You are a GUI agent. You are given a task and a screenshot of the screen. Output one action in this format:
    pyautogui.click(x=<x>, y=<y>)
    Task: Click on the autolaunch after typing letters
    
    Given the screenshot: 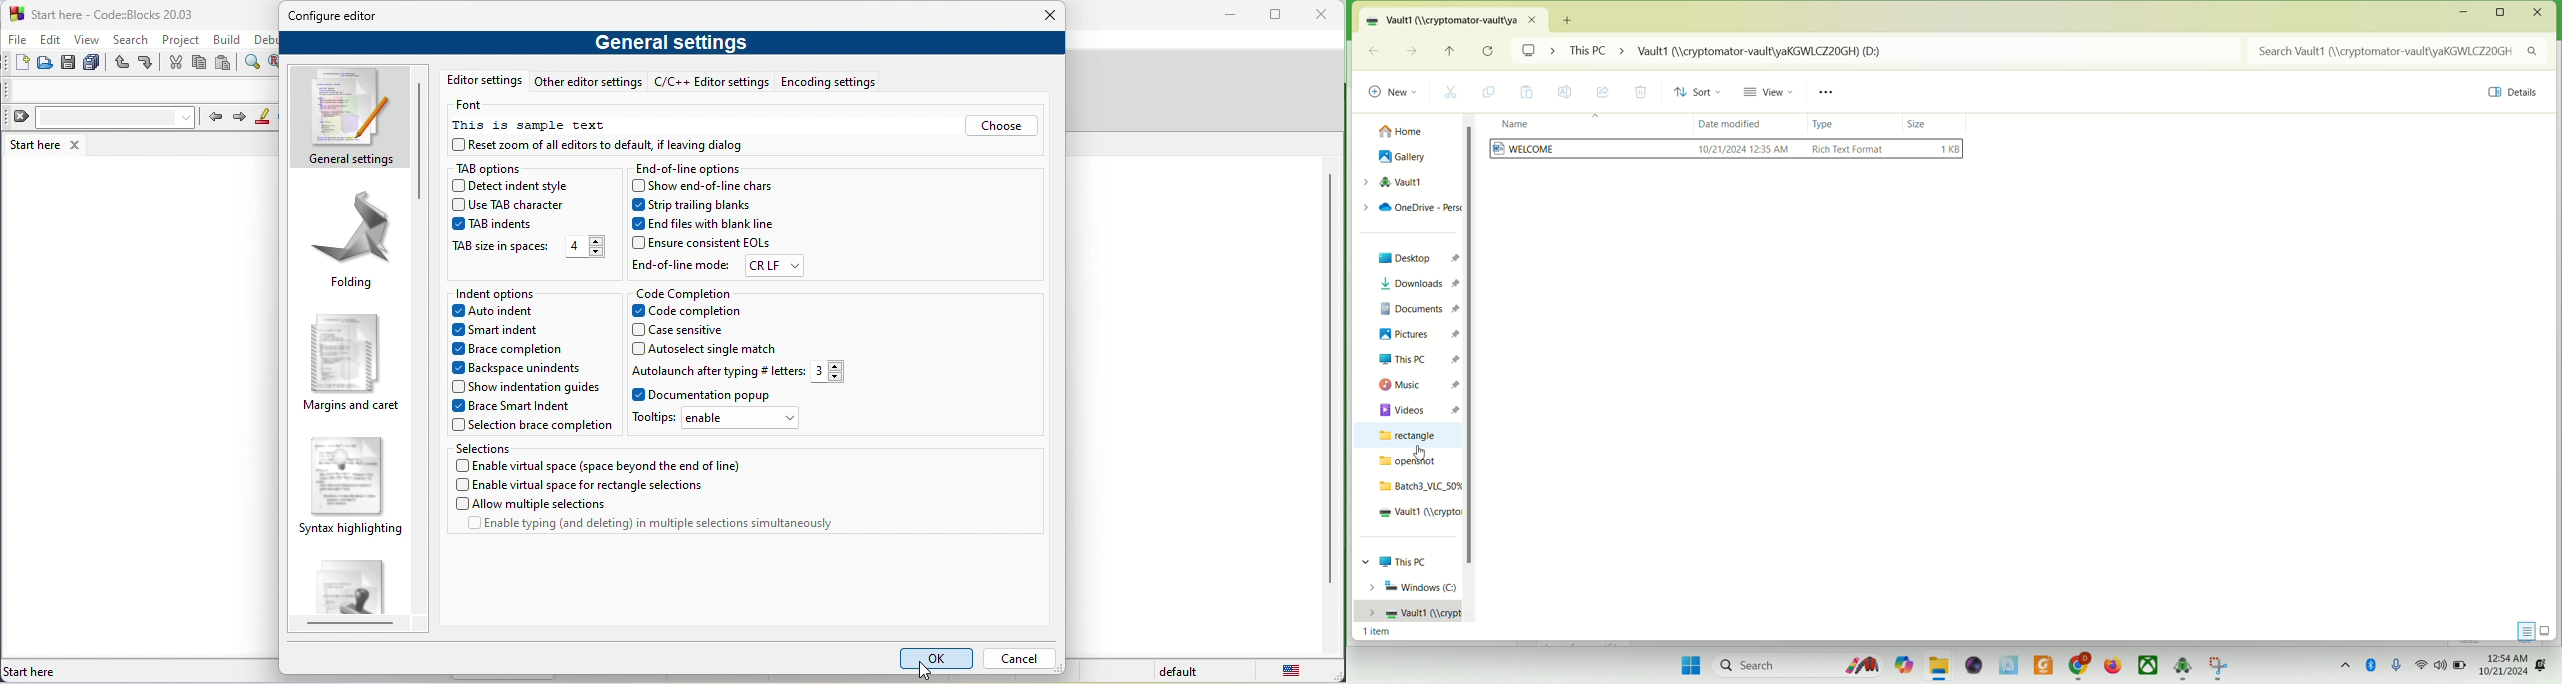 What is the action you would take?
    pyautogui.click(x=740, y=371)
    